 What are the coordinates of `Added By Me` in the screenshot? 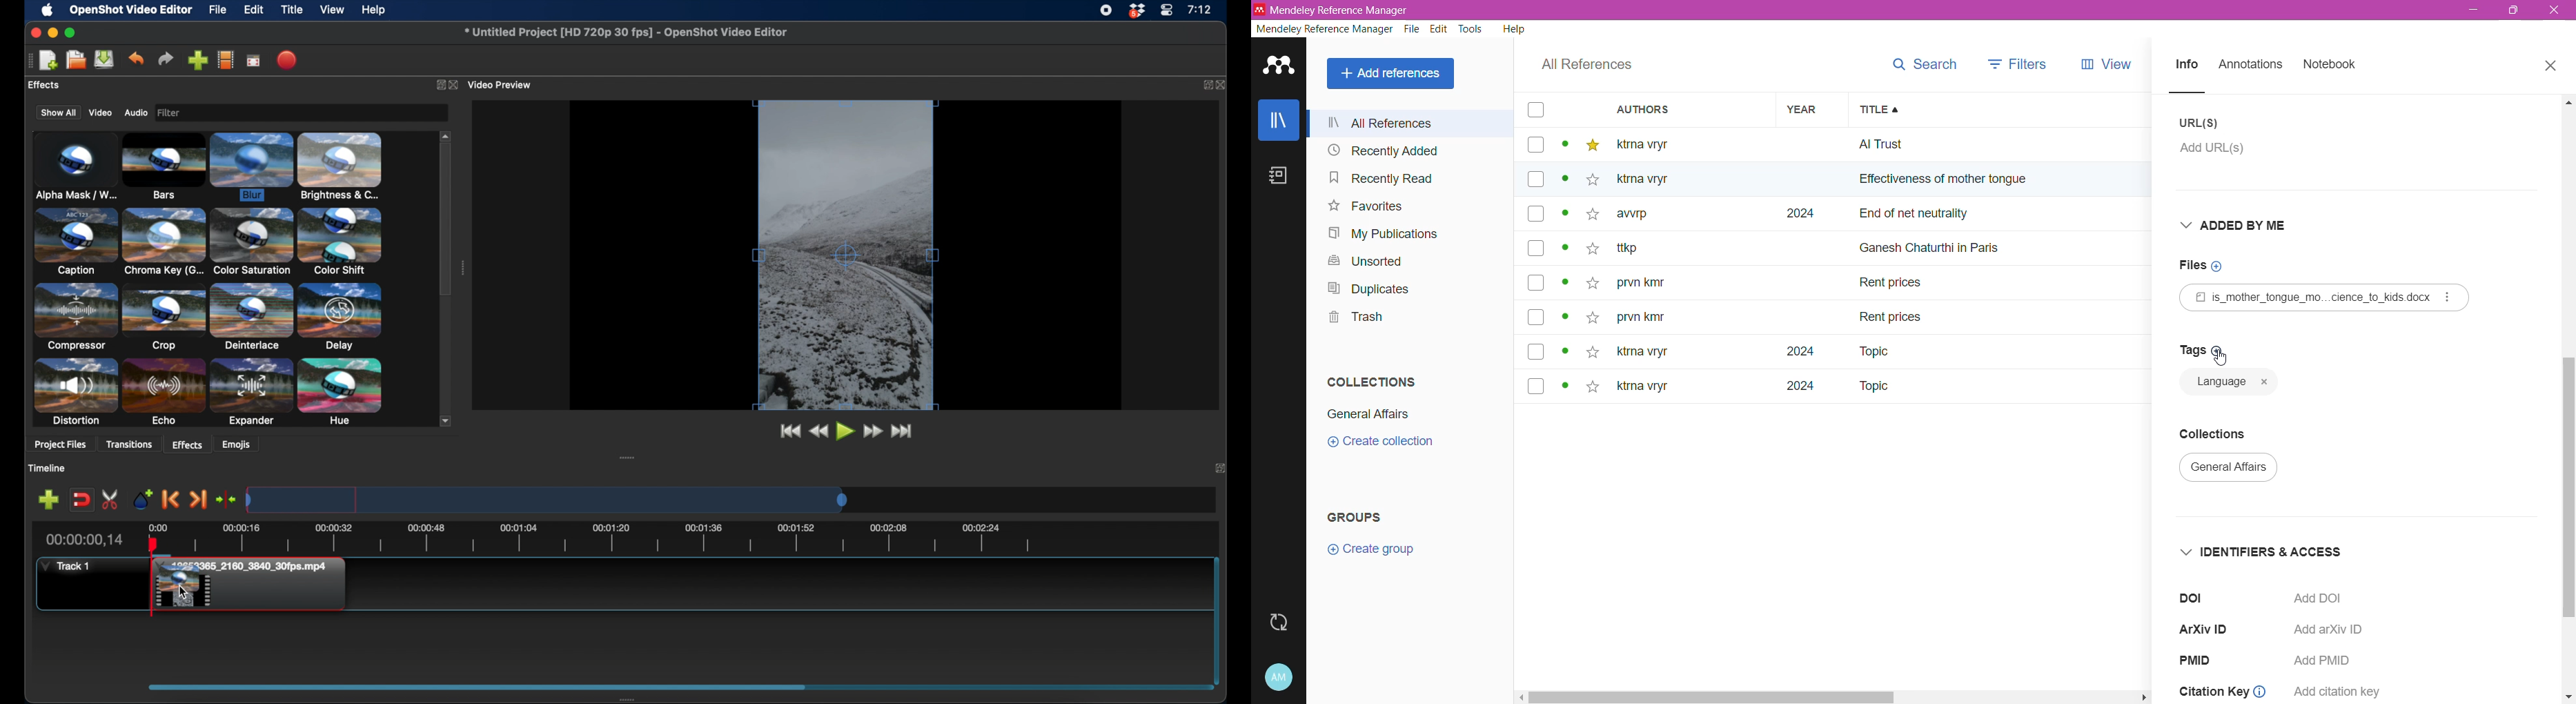 It's located at (2243, 225).